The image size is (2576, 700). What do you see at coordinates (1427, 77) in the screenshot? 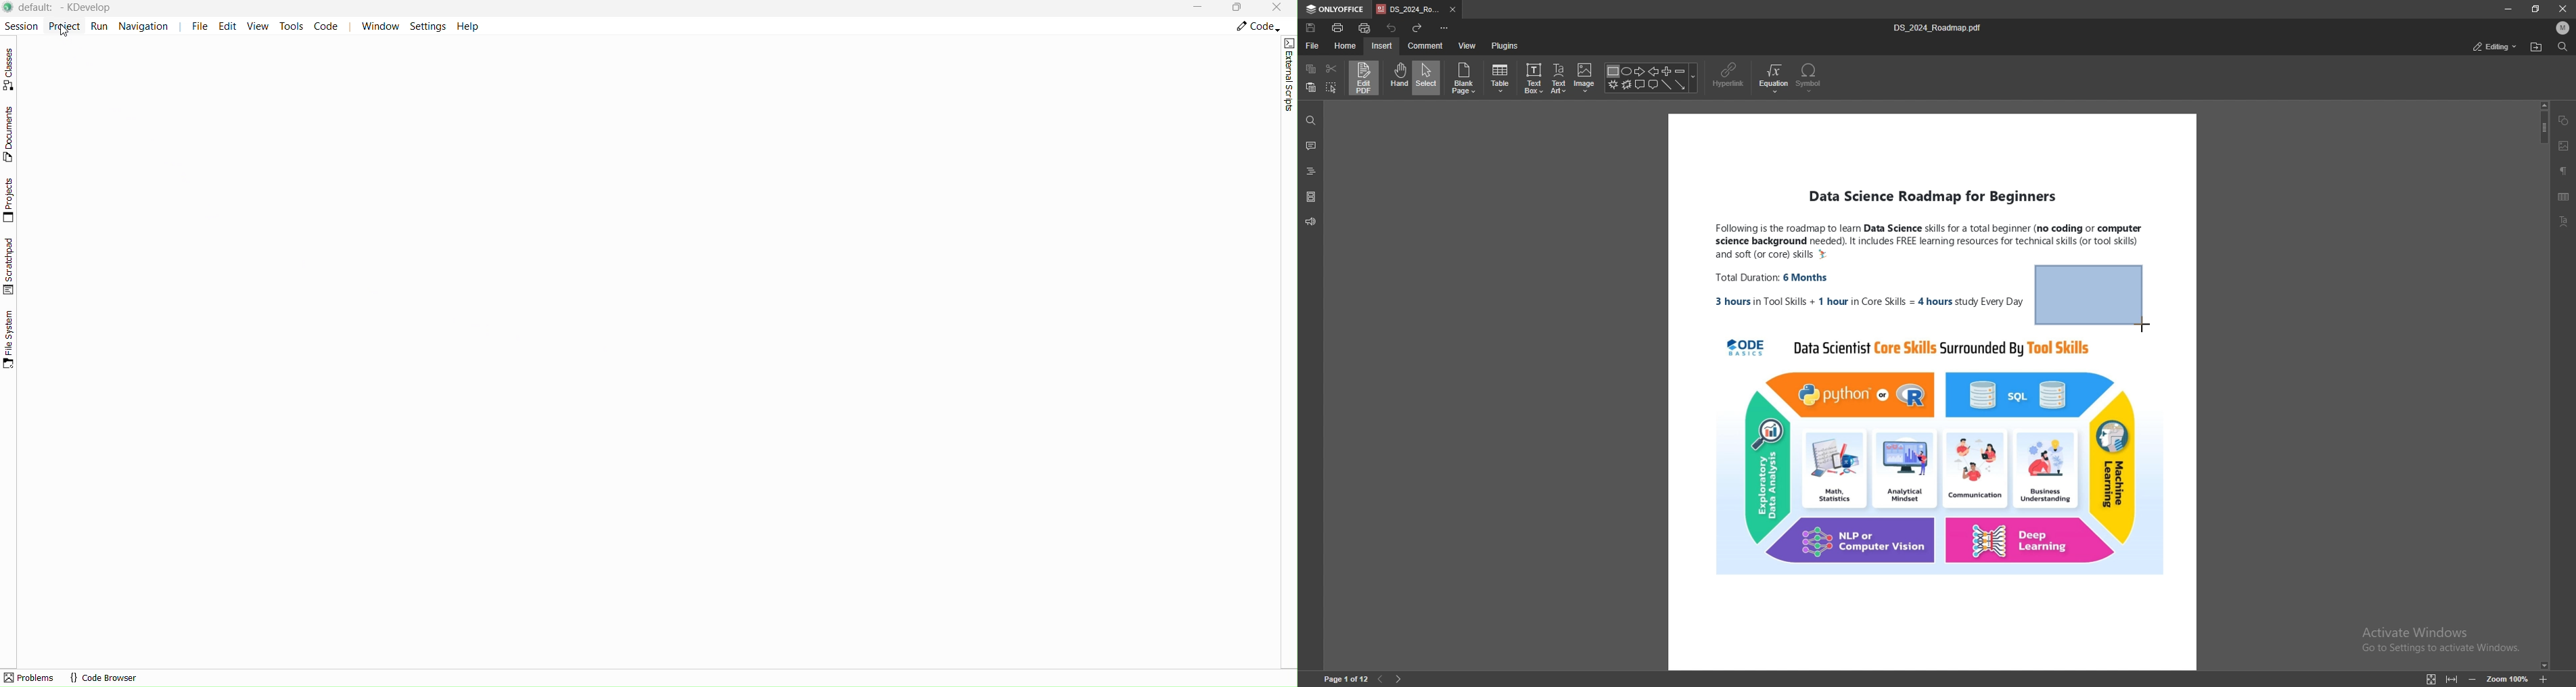
I see `select` at bounding box center [1427, 77].